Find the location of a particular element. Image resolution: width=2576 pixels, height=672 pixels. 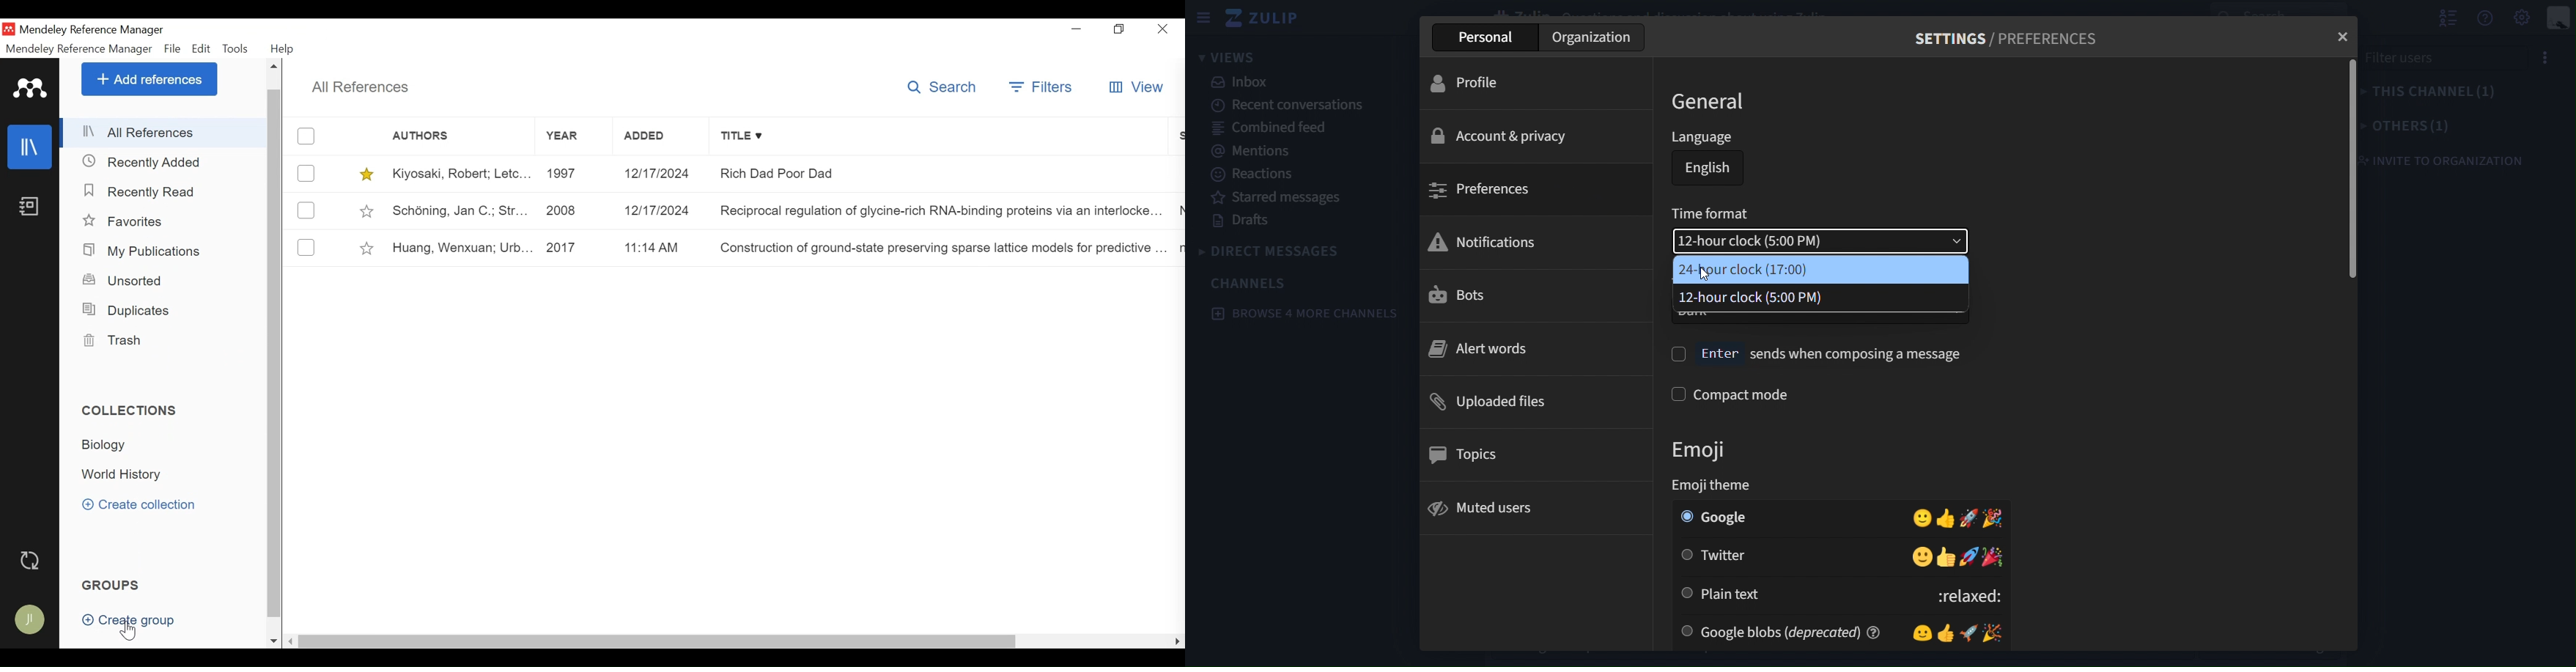

Construction of ground-state preserving sparse lattice models for predictive.. is located at coordinates (942, 247).